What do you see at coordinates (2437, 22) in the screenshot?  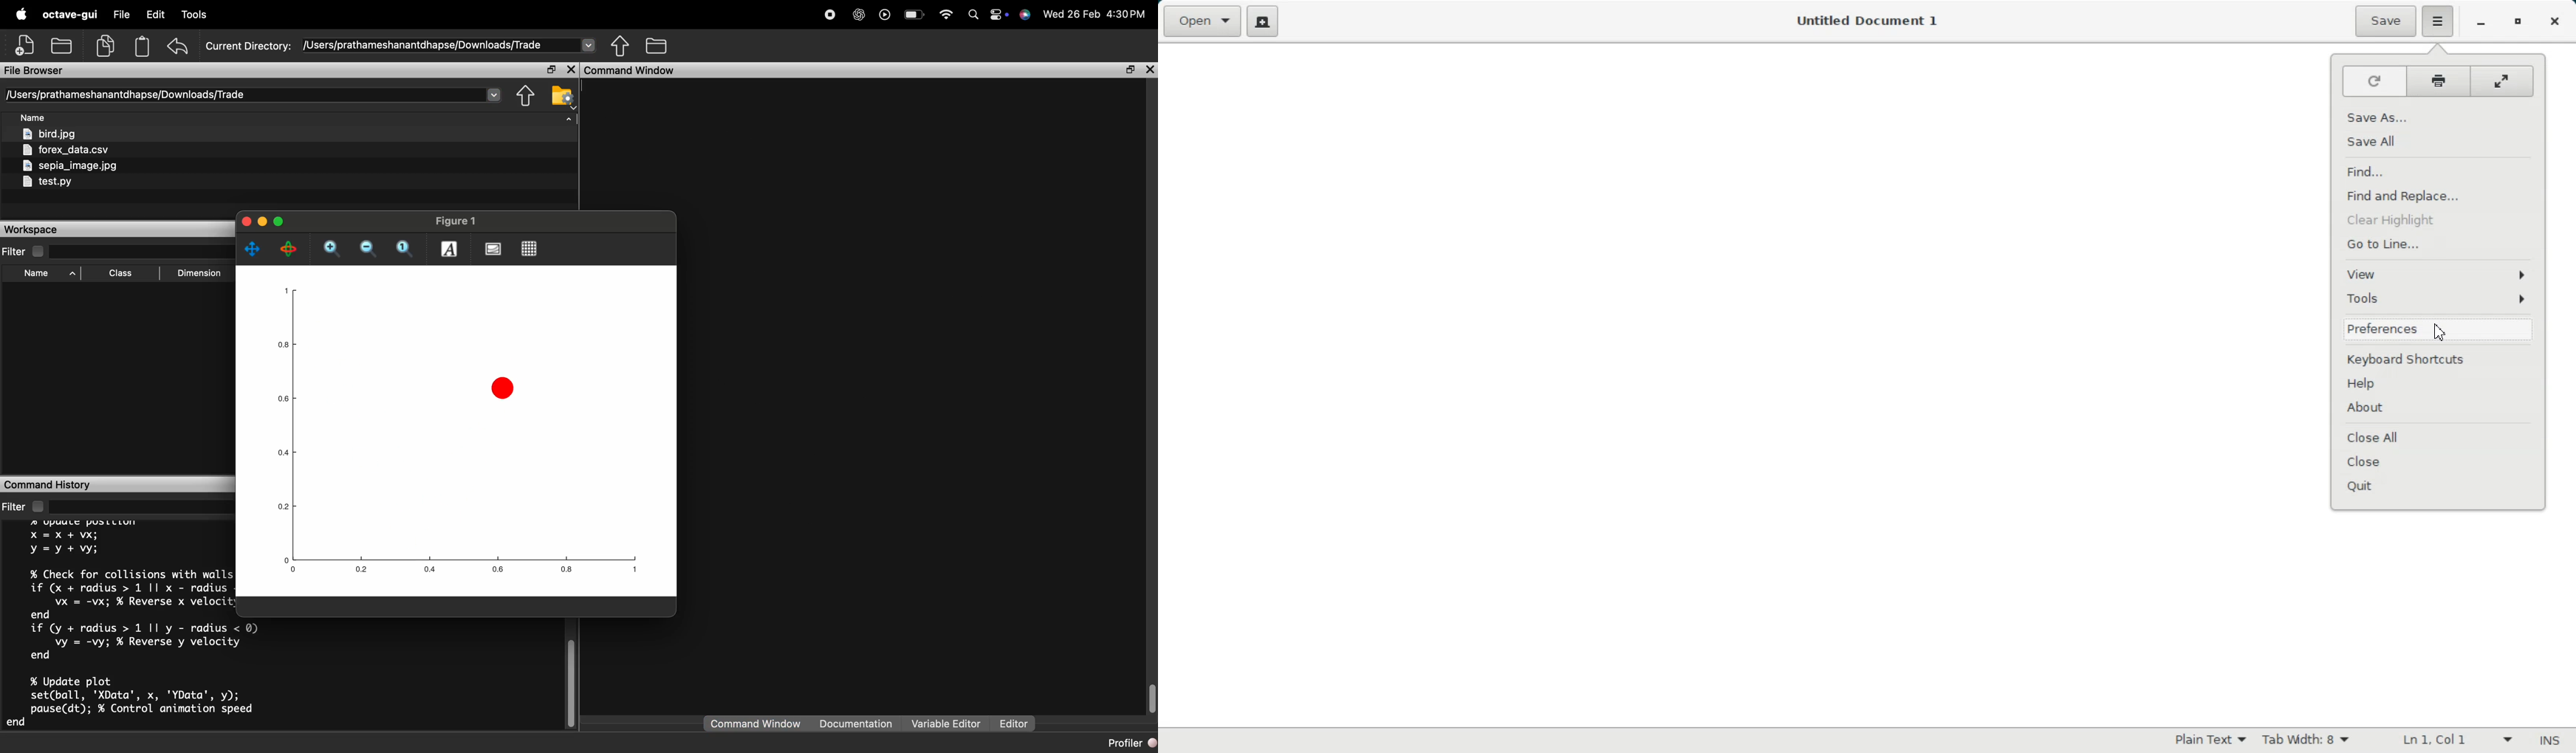 I see `settings` at bounding box center [2437, 22].